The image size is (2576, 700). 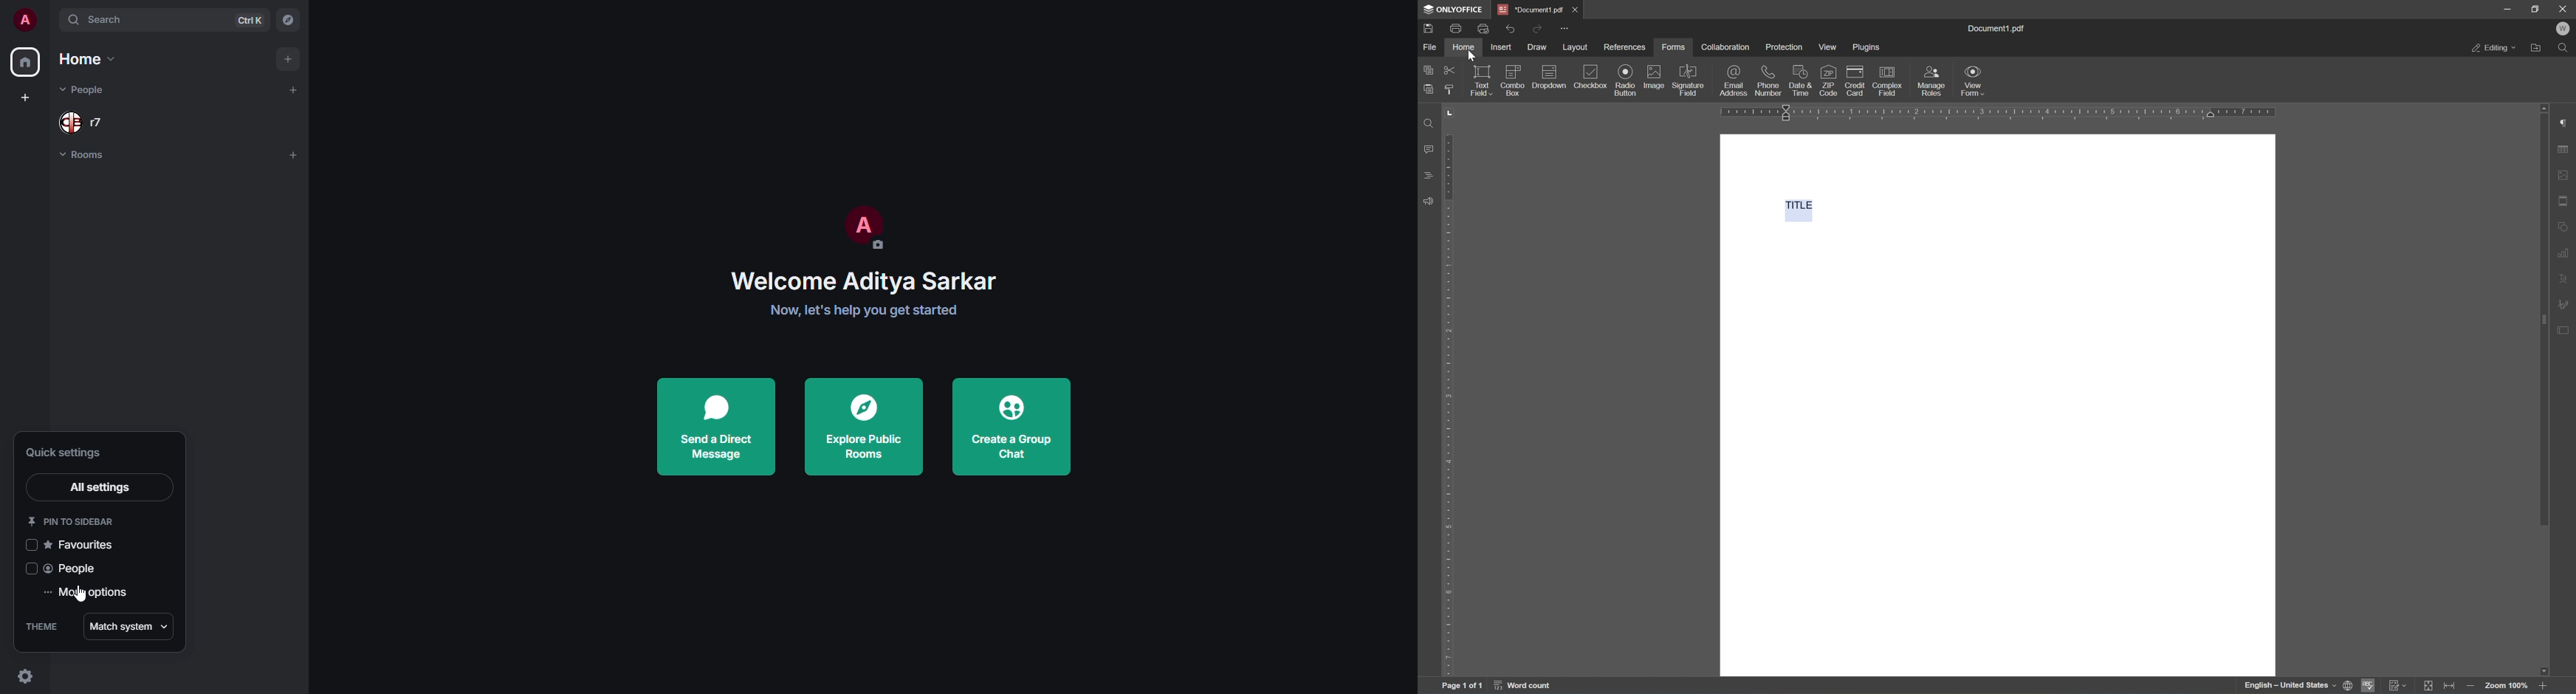 I want to click on shape settings, so click(x=2565, y=226).